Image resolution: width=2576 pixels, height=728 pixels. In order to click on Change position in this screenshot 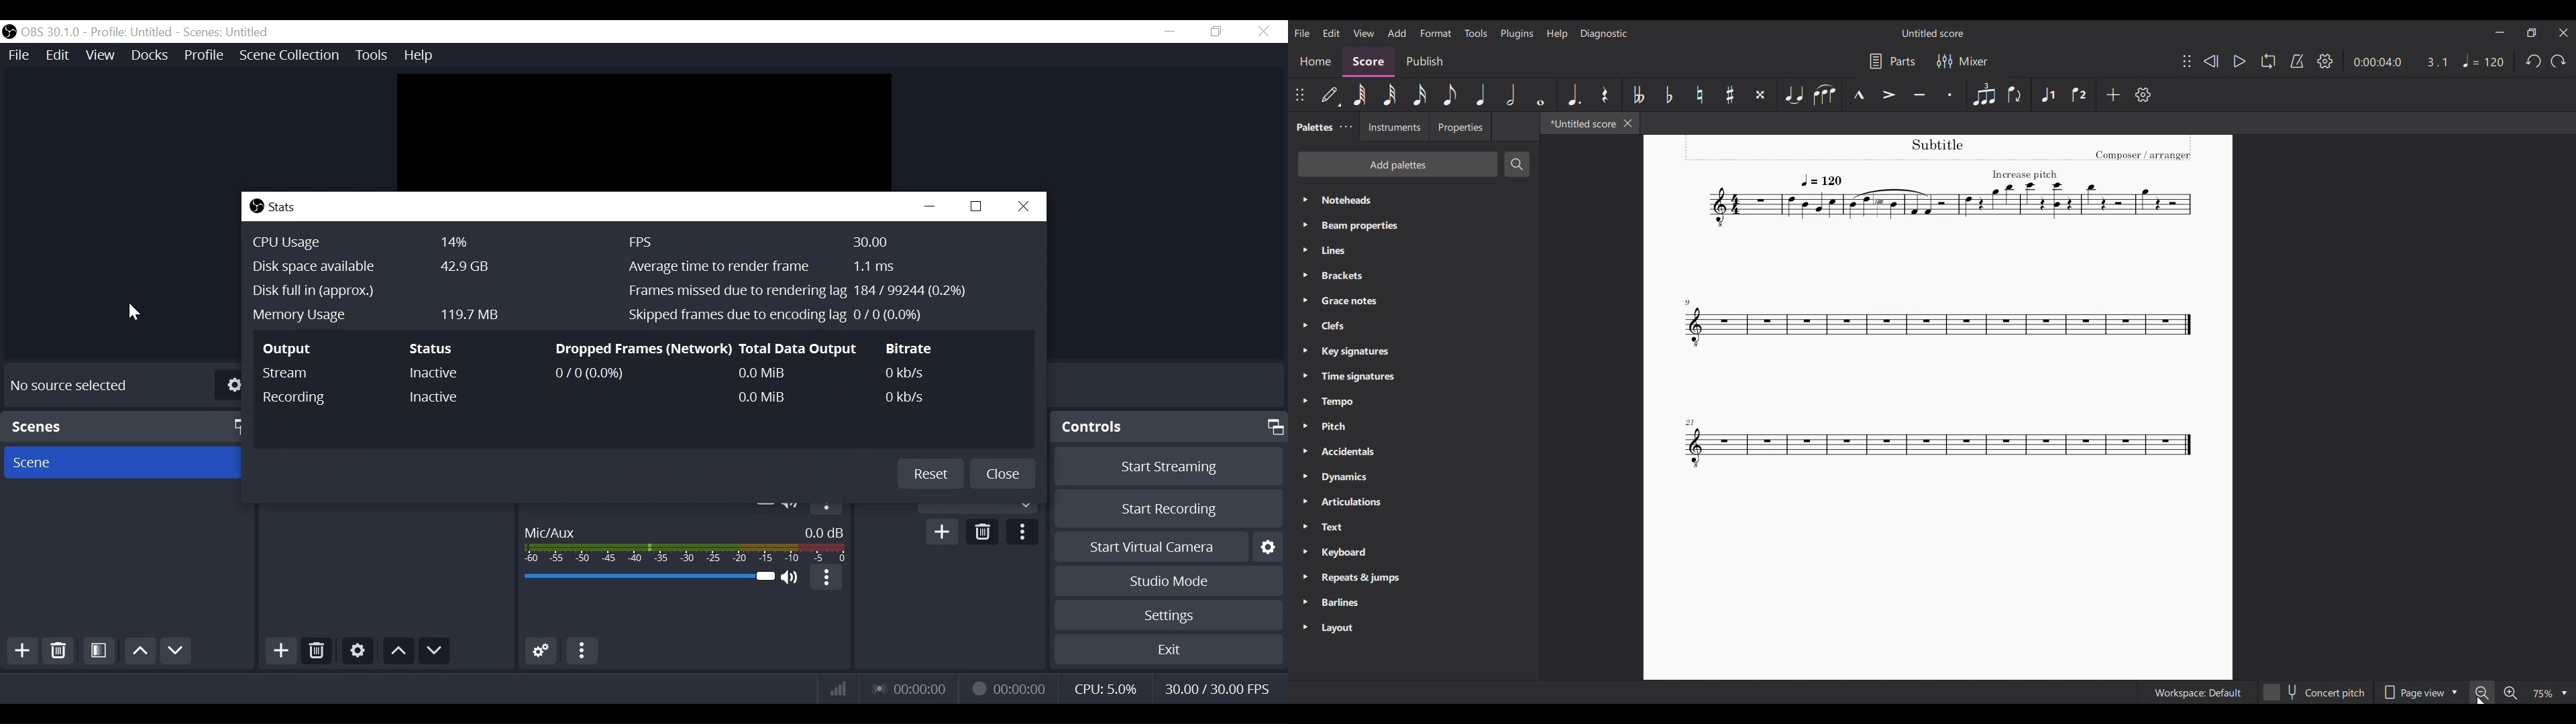, I will do `click(2187, 61)`.